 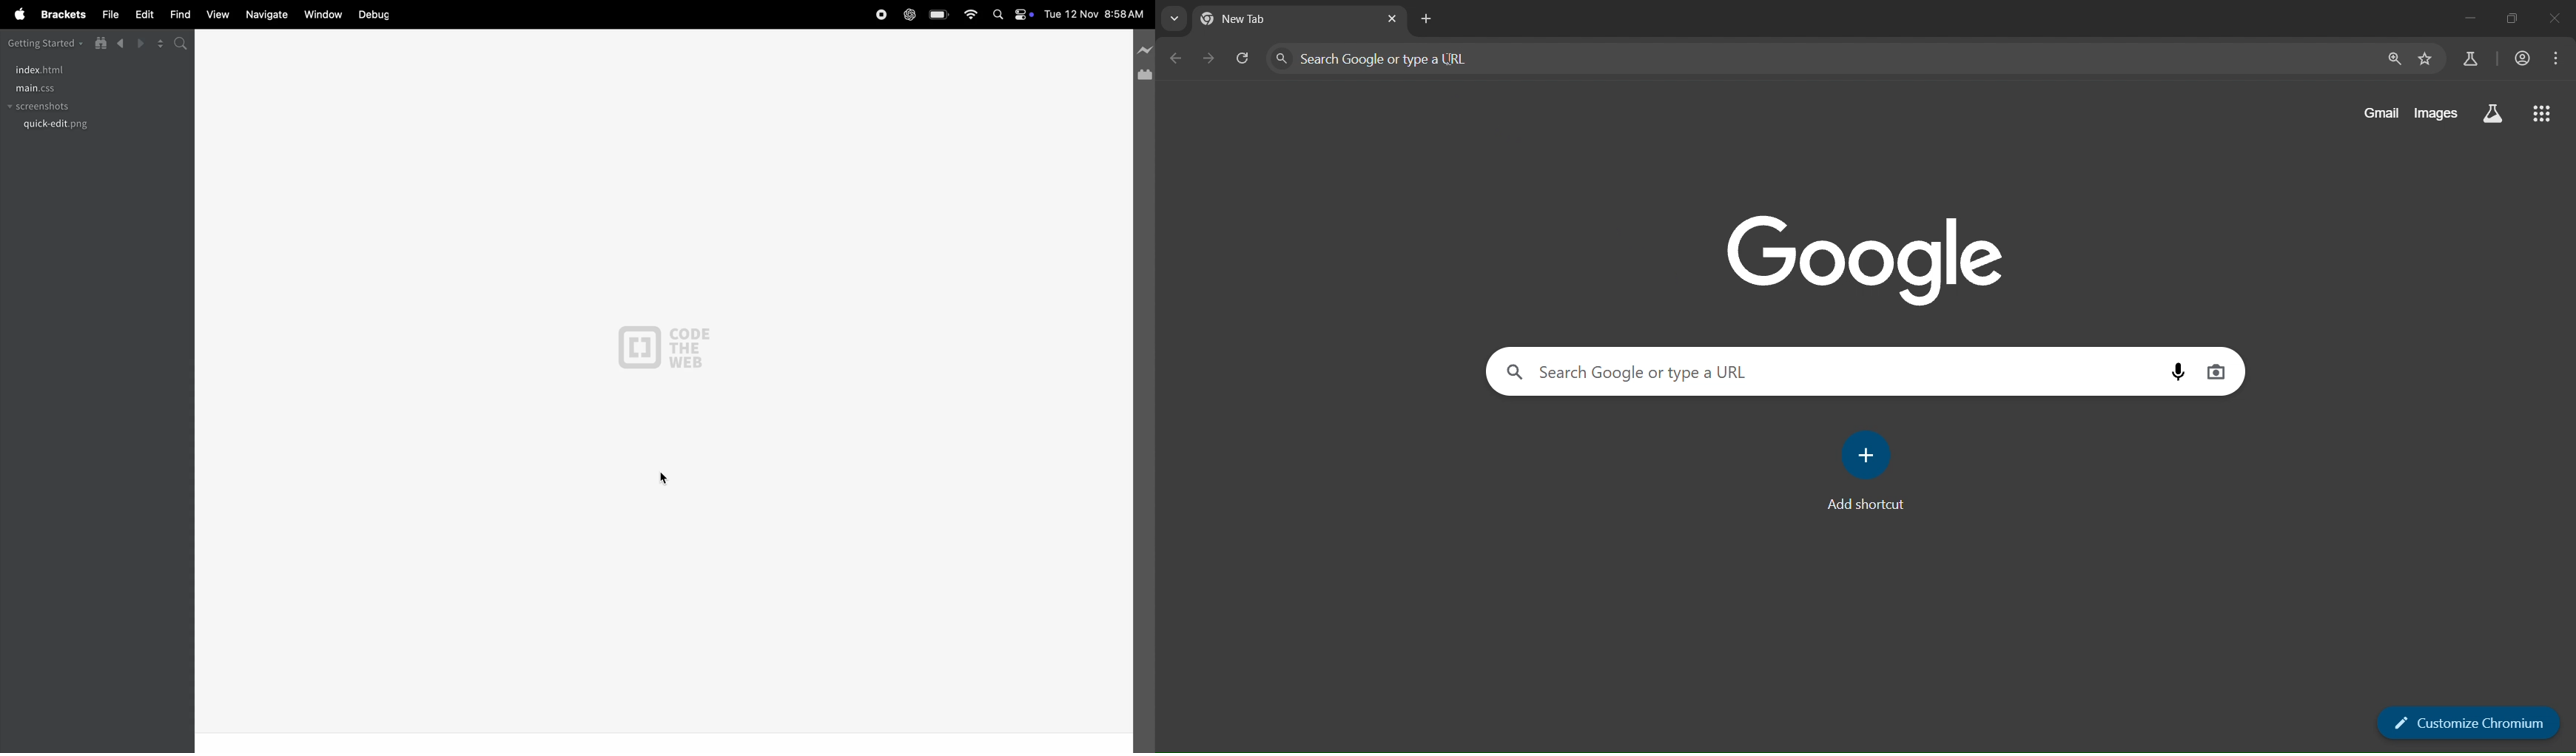 What do you see at coordinates (937, 15) in the screenshot?
I see `battery` at bounding box center [937, 15].